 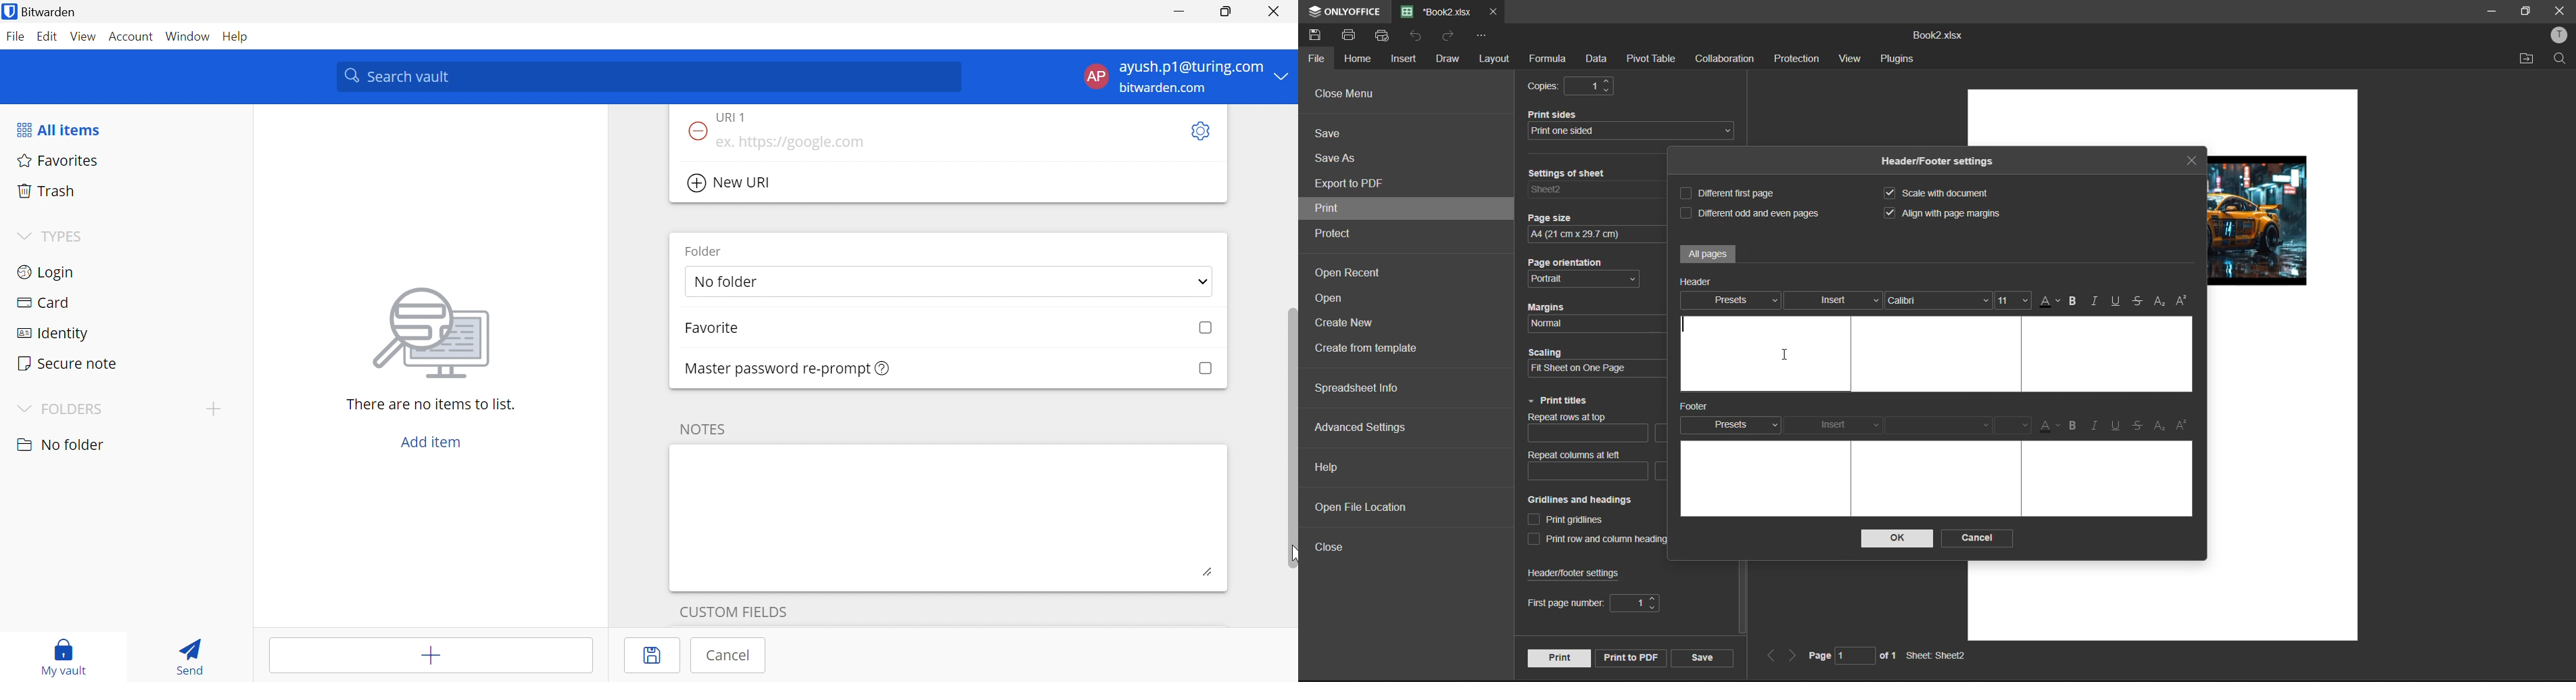 What do you see at coordinates (1335, 550) in the screenshot?
I see `close` at bounding box center [1335, 550].